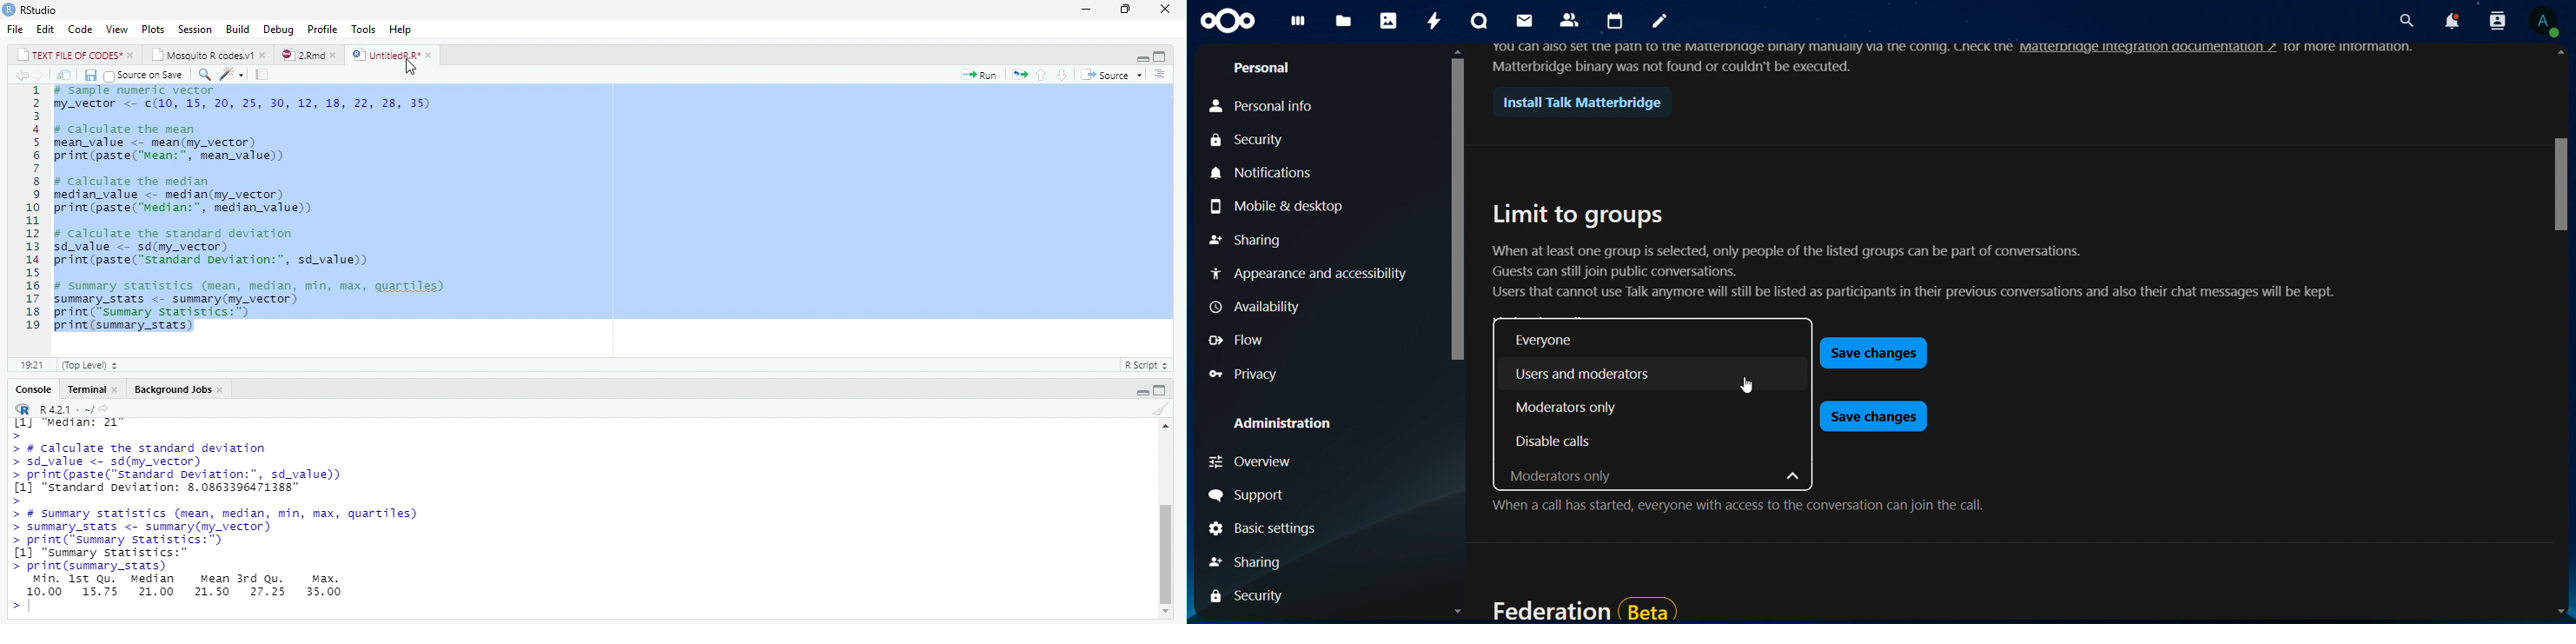 This screenshot has height=644, width=2576. What do you see at coordinates (1576, 103) in the screenshot?
I see `install talk matterbridge` at bounding box center [1576, 103].